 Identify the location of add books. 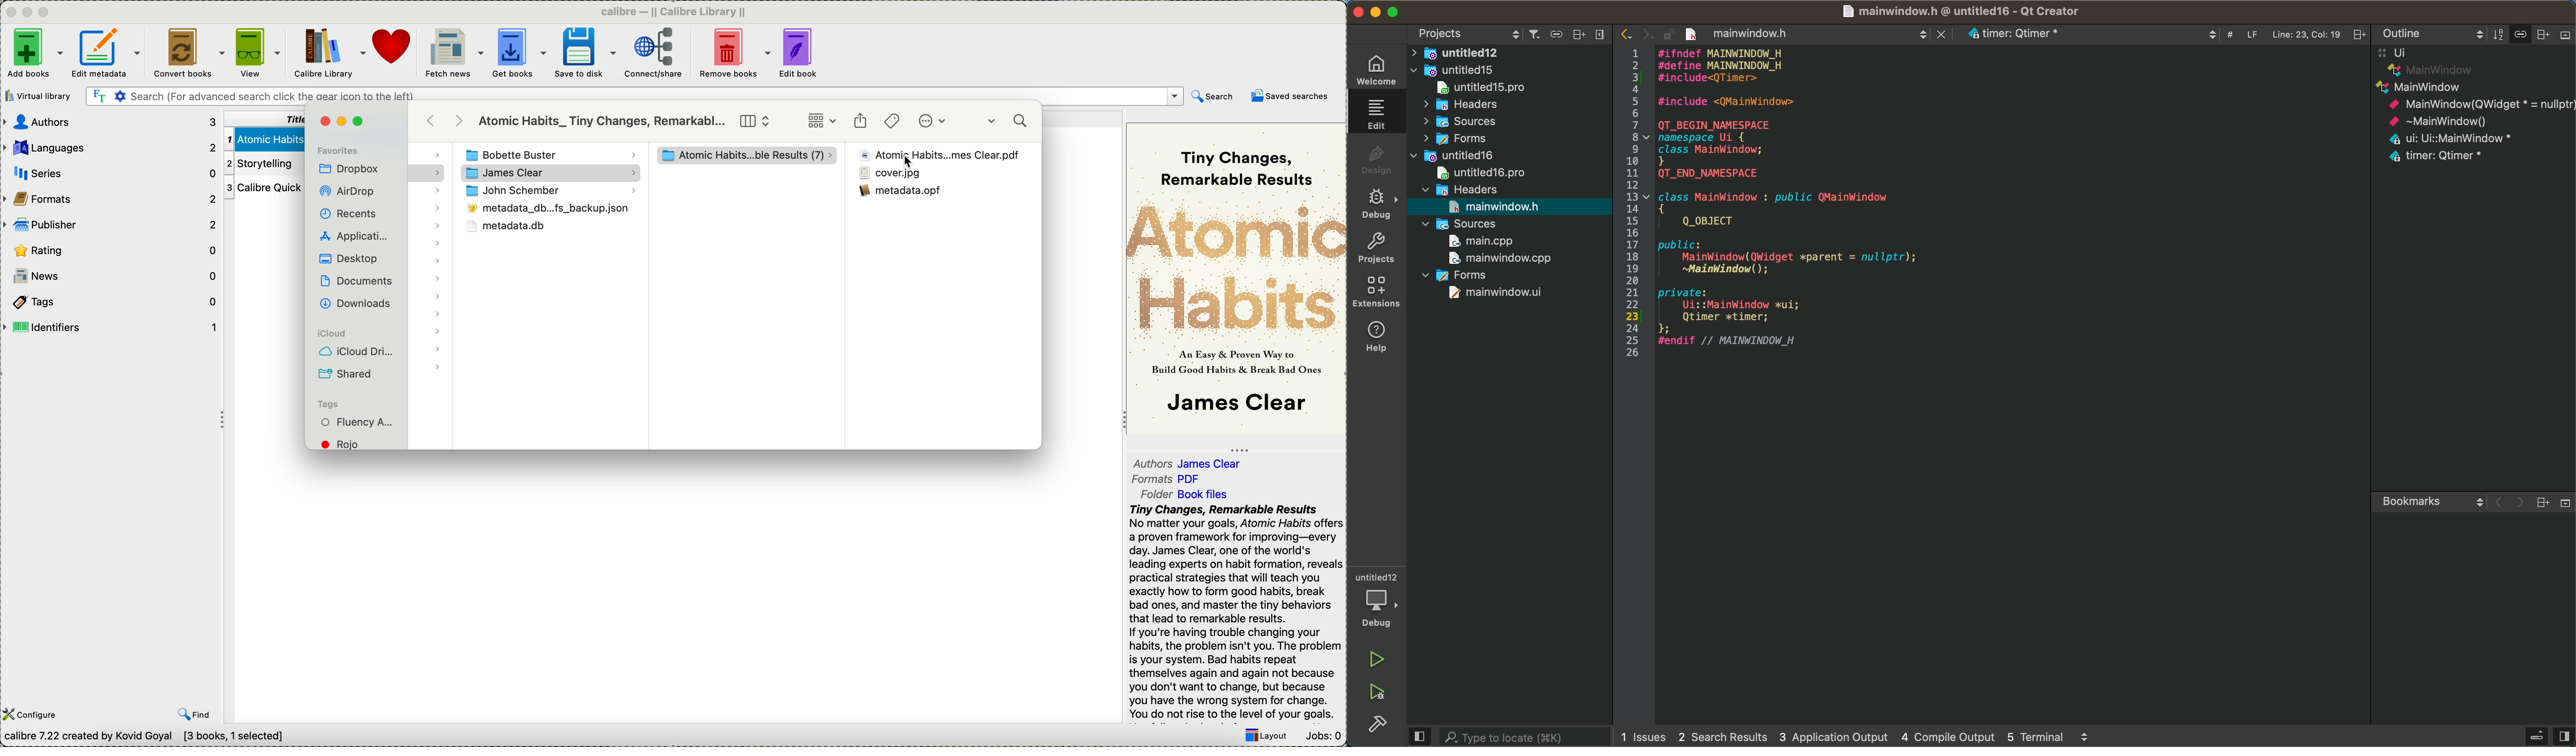
(34, 55).